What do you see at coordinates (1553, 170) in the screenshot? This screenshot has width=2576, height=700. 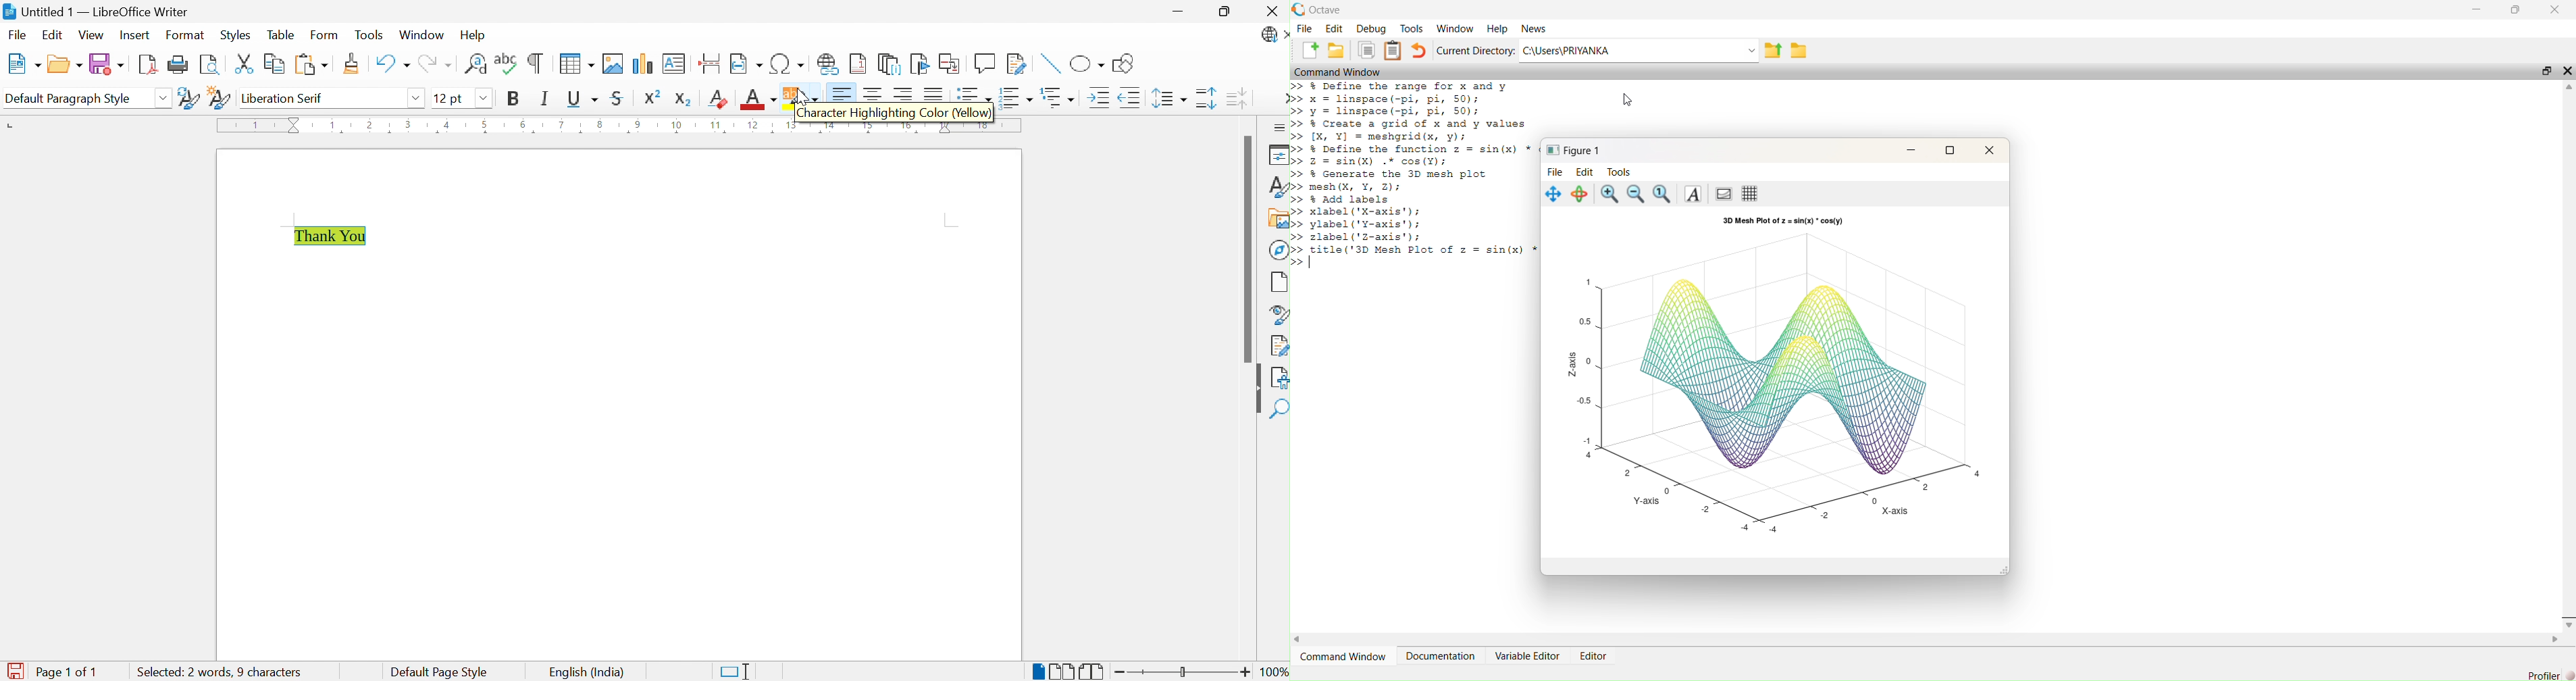 I see `File` at bounding box center [1553, 170].